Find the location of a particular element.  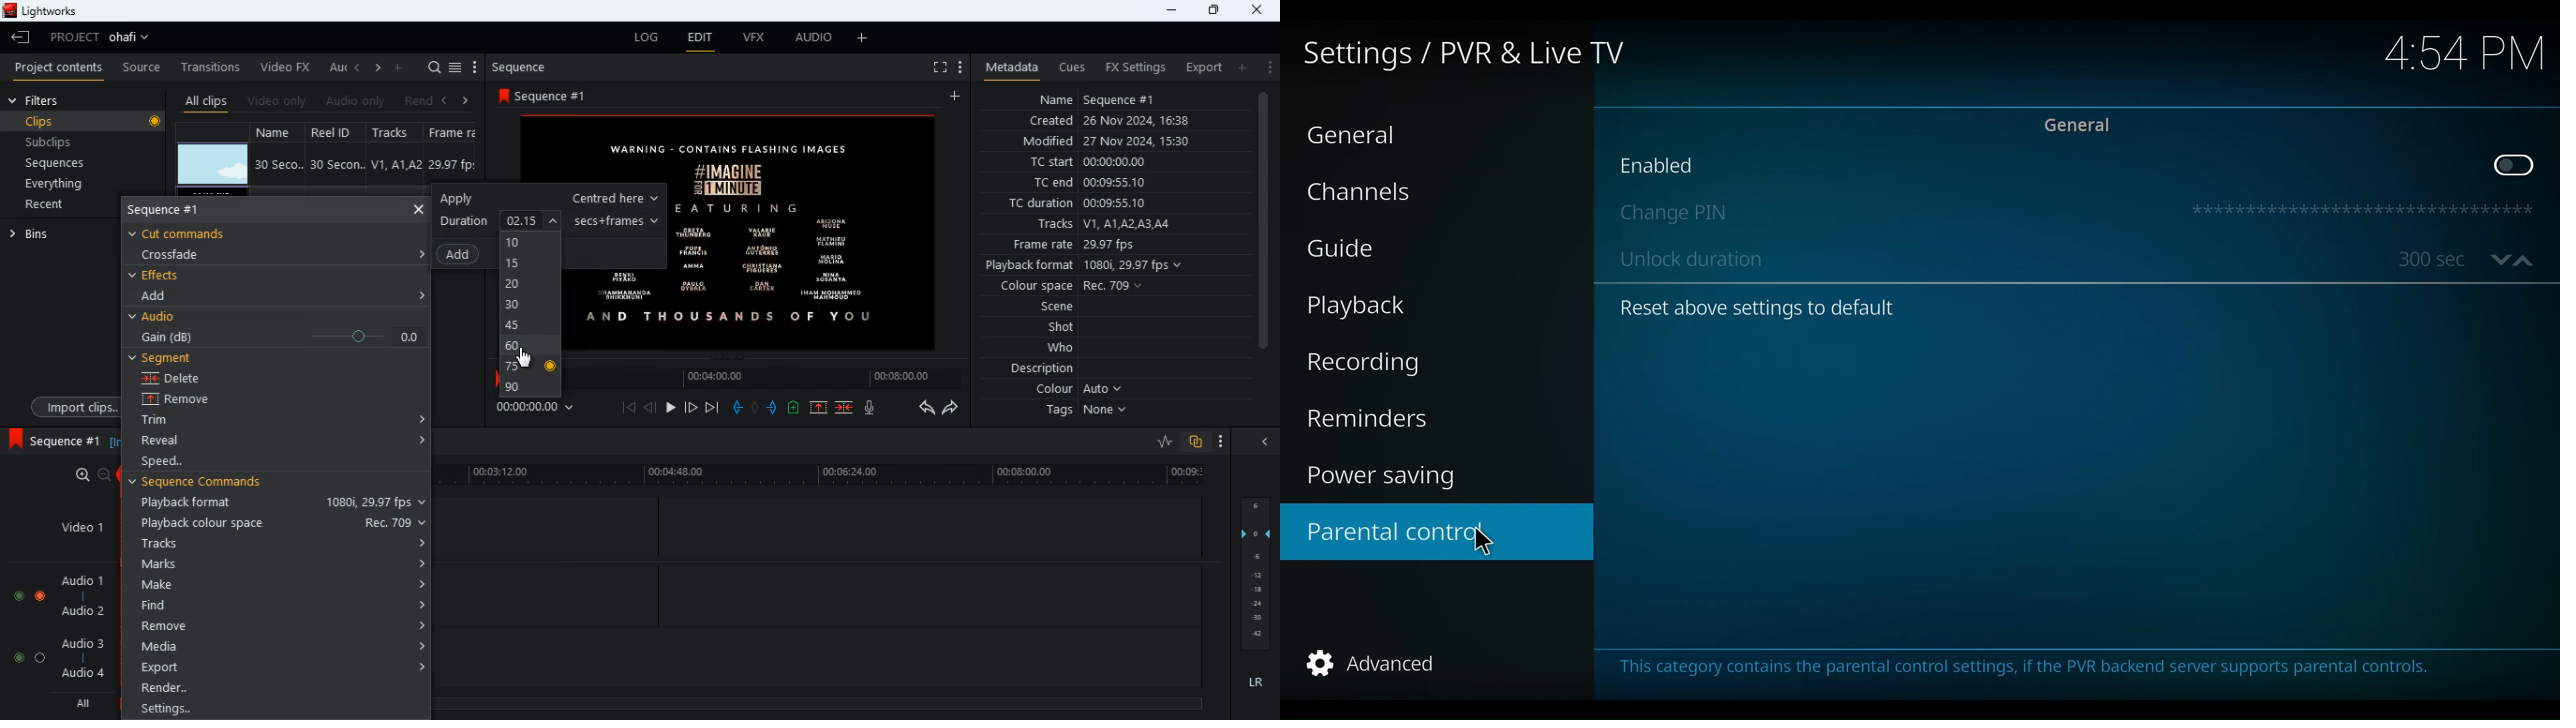

Reset above settings to default is located at coordinates (1757, 309).